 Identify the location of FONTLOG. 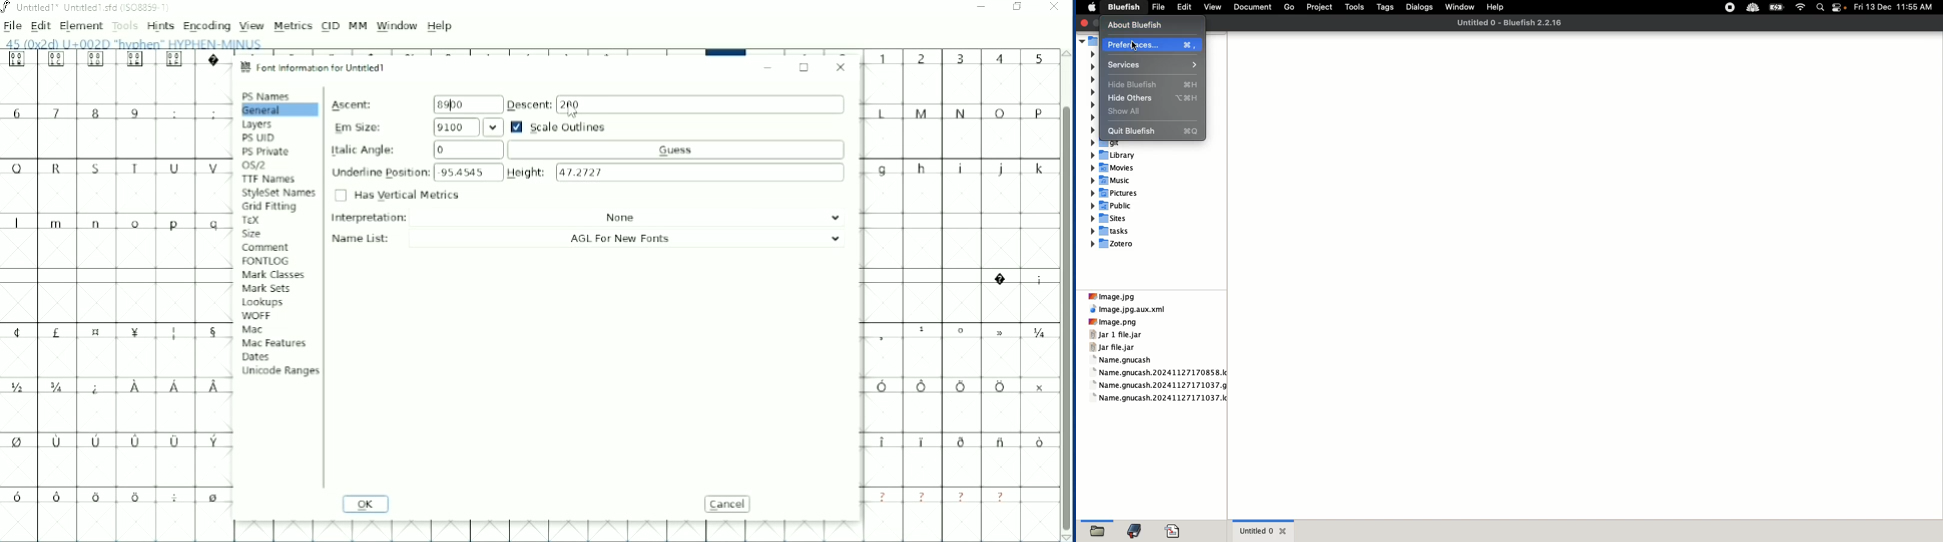
(266, 261).